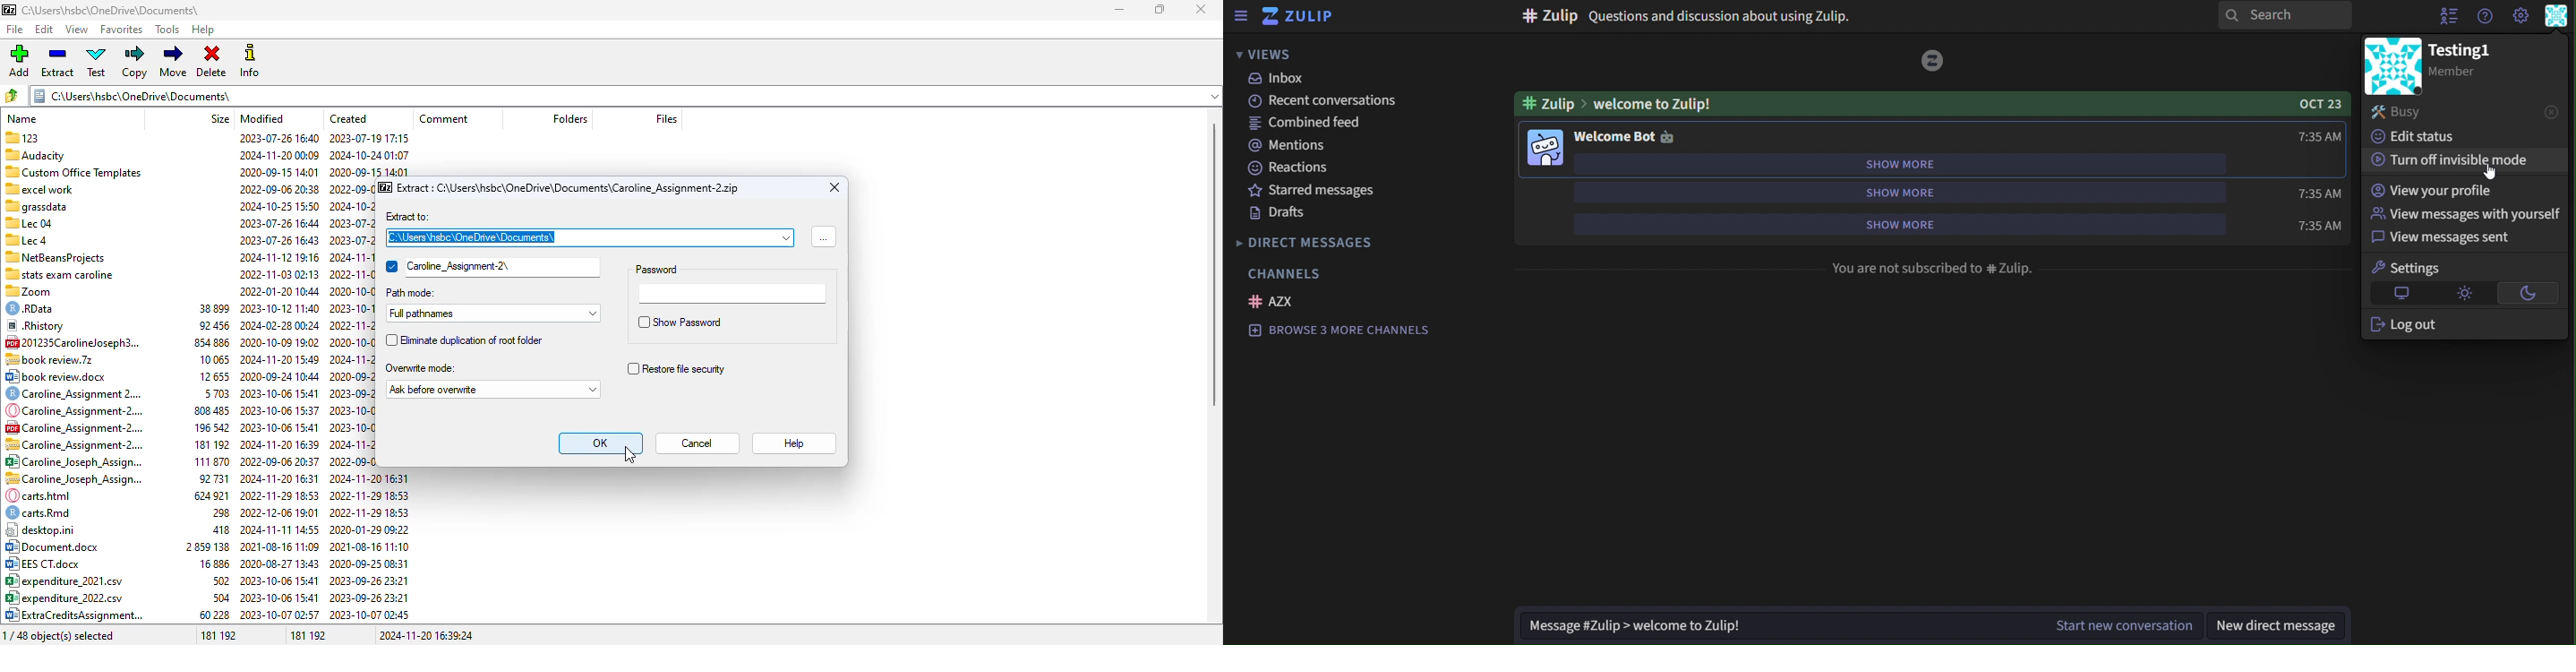 This screenshot has width=2576, height=672. I want to click on info, so click(249, 61).